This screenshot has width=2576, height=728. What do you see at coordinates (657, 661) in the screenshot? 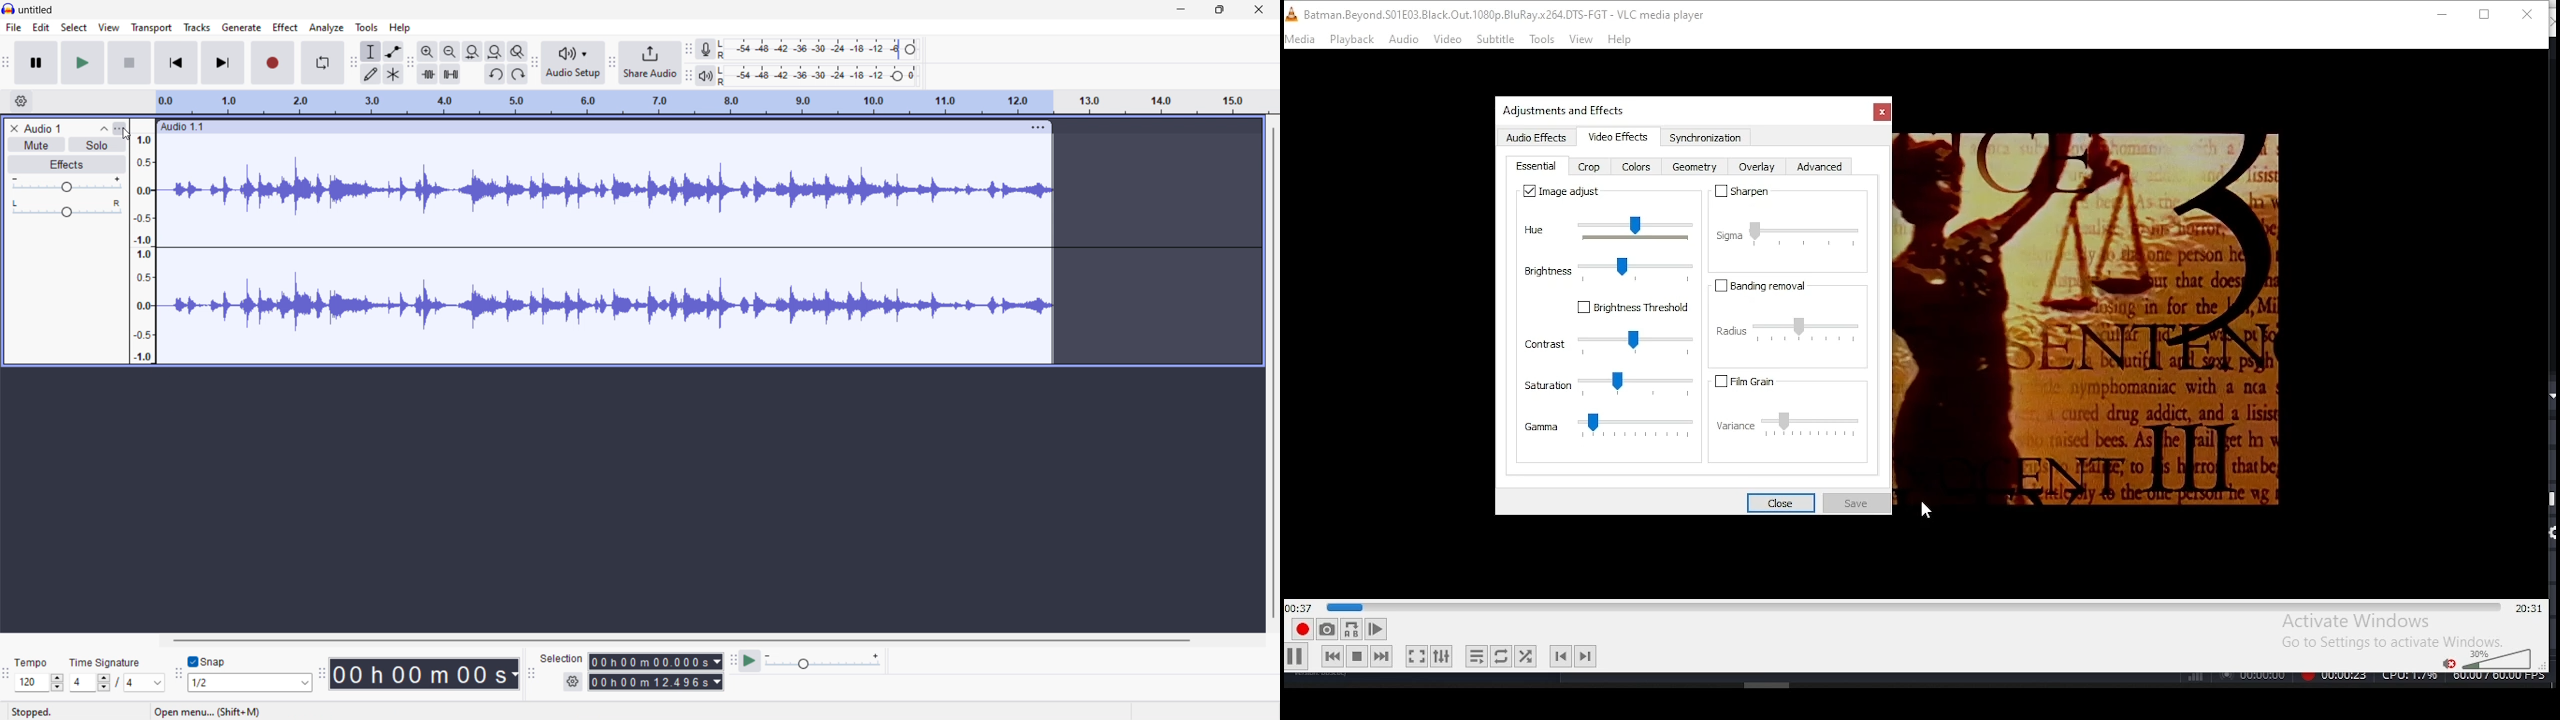
I see `start time` at bounding box center [657, 661].